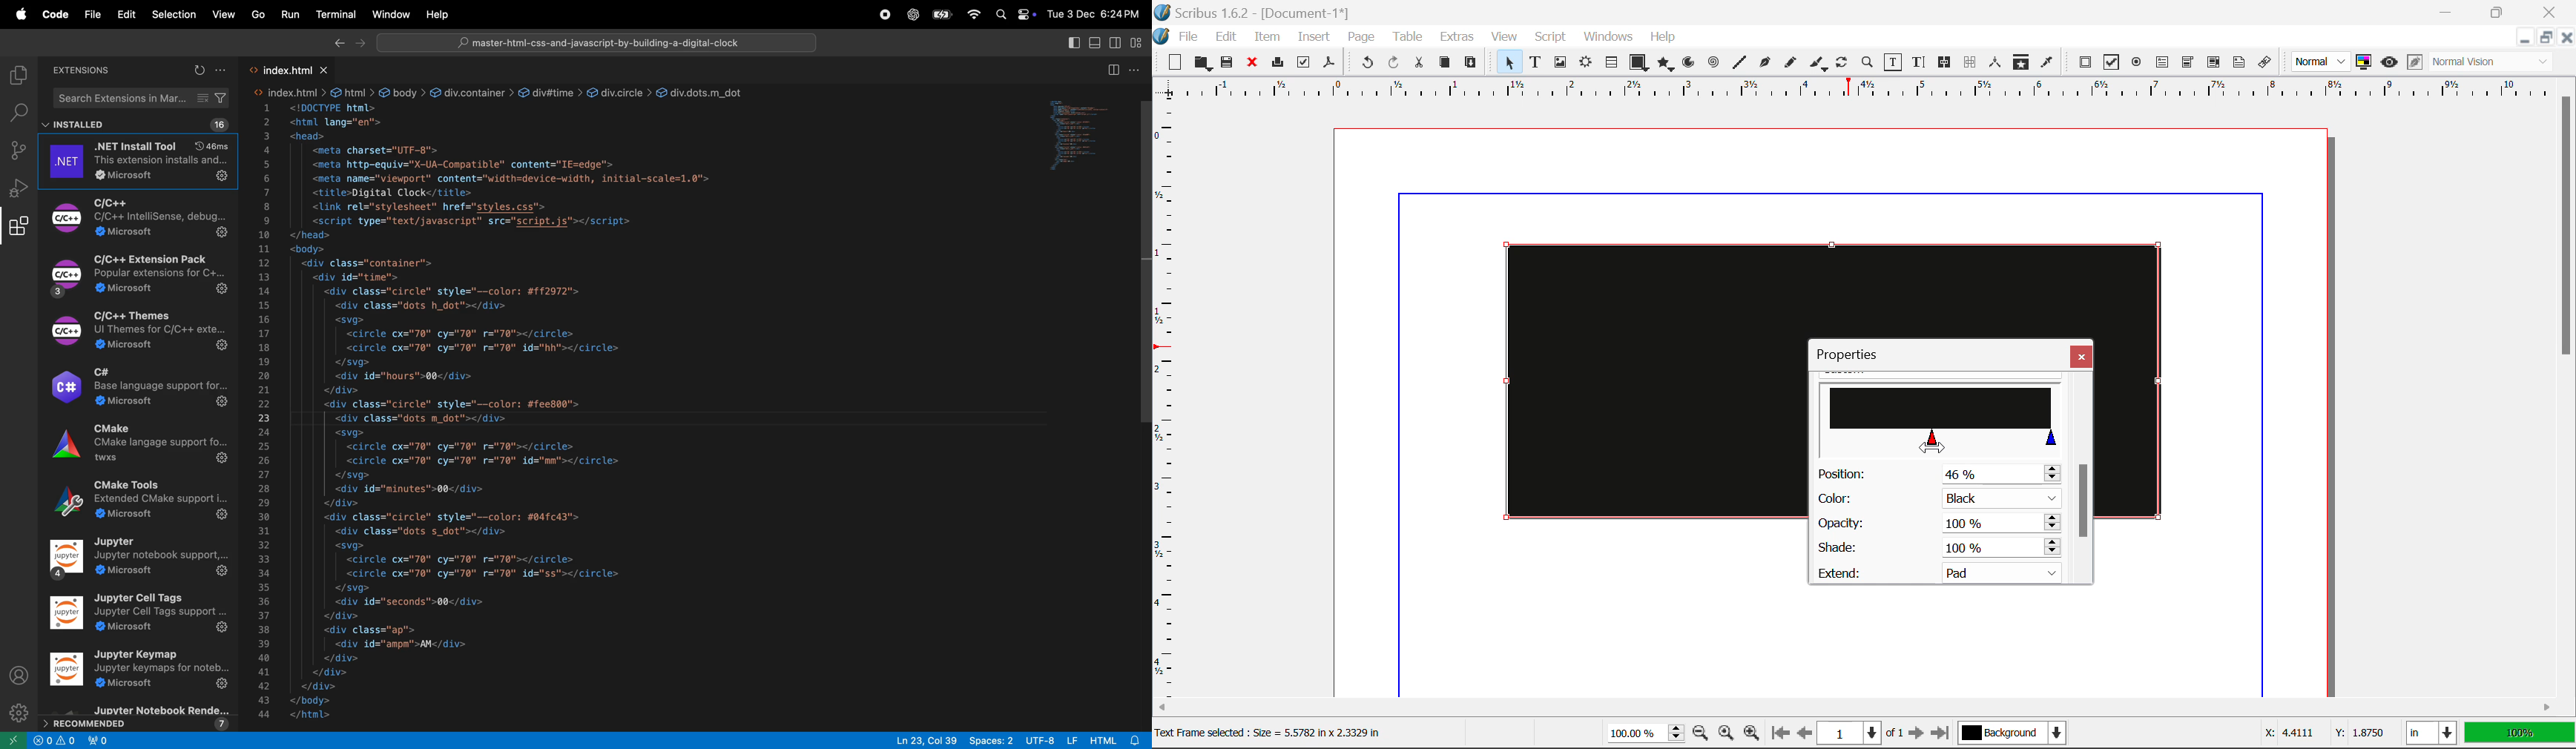 This screenshot has height=756, width=2576. I want to click on wifi, so click(973, 14).